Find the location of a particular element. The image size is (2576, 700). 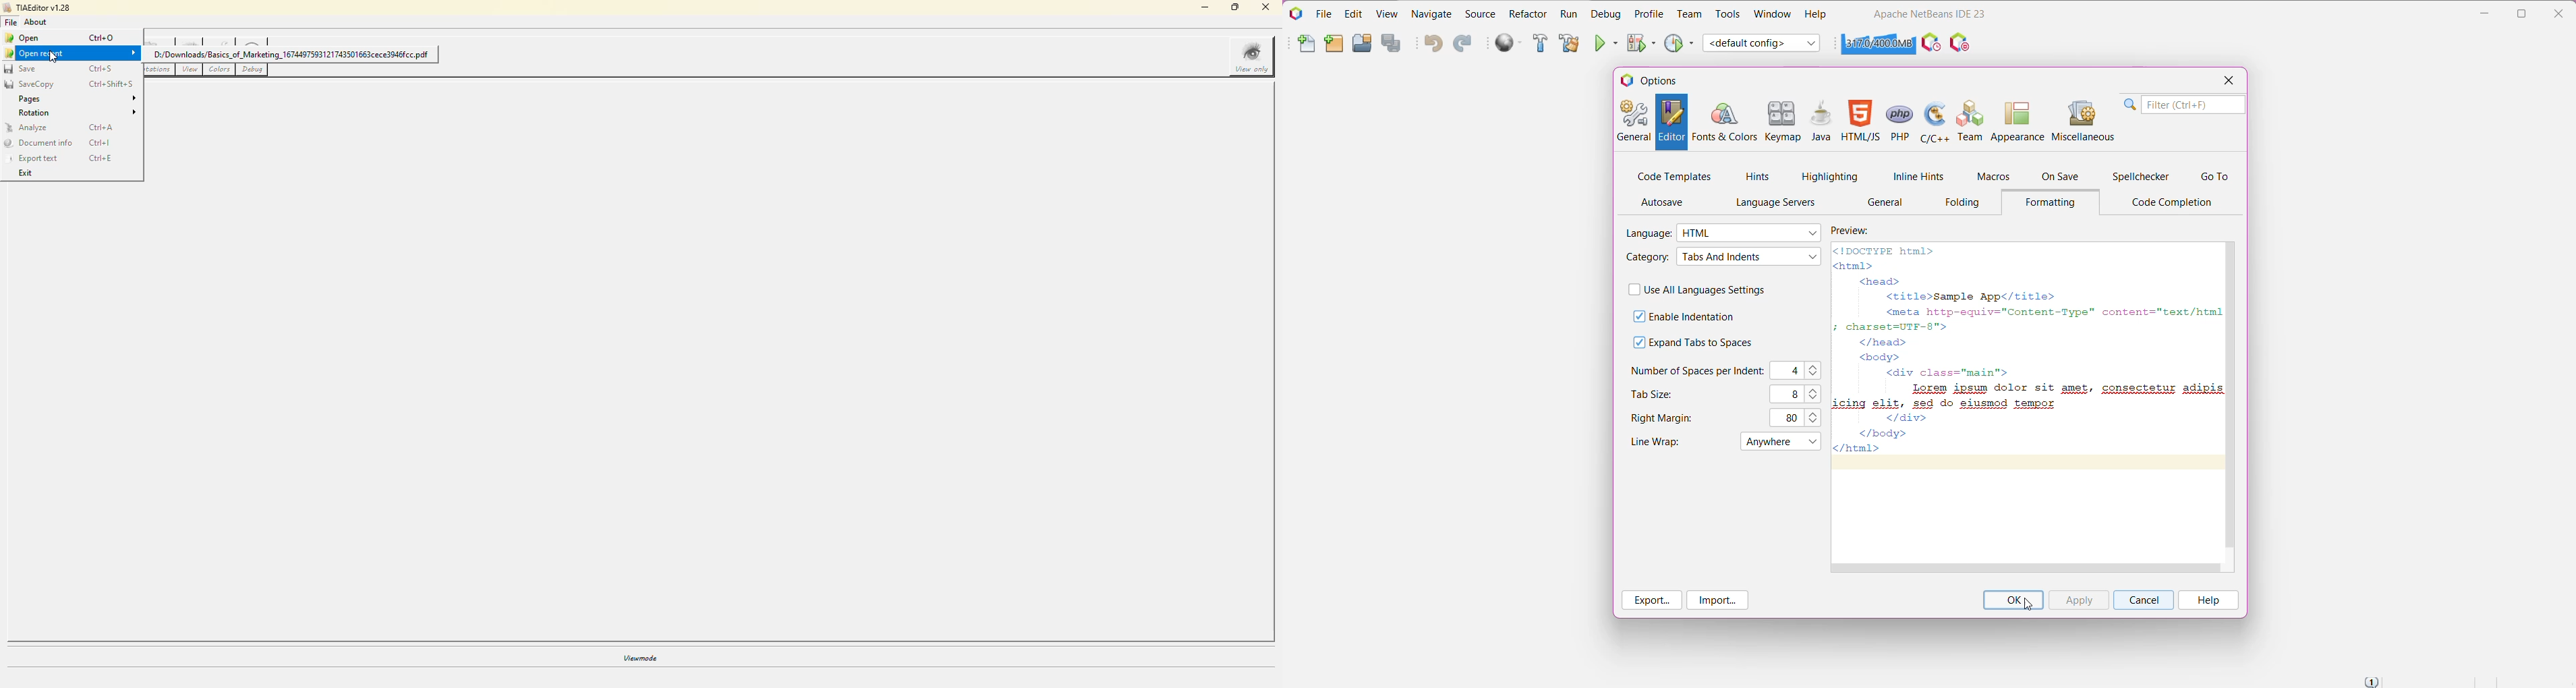

Code Templates is located at coordinates (1674, 175).